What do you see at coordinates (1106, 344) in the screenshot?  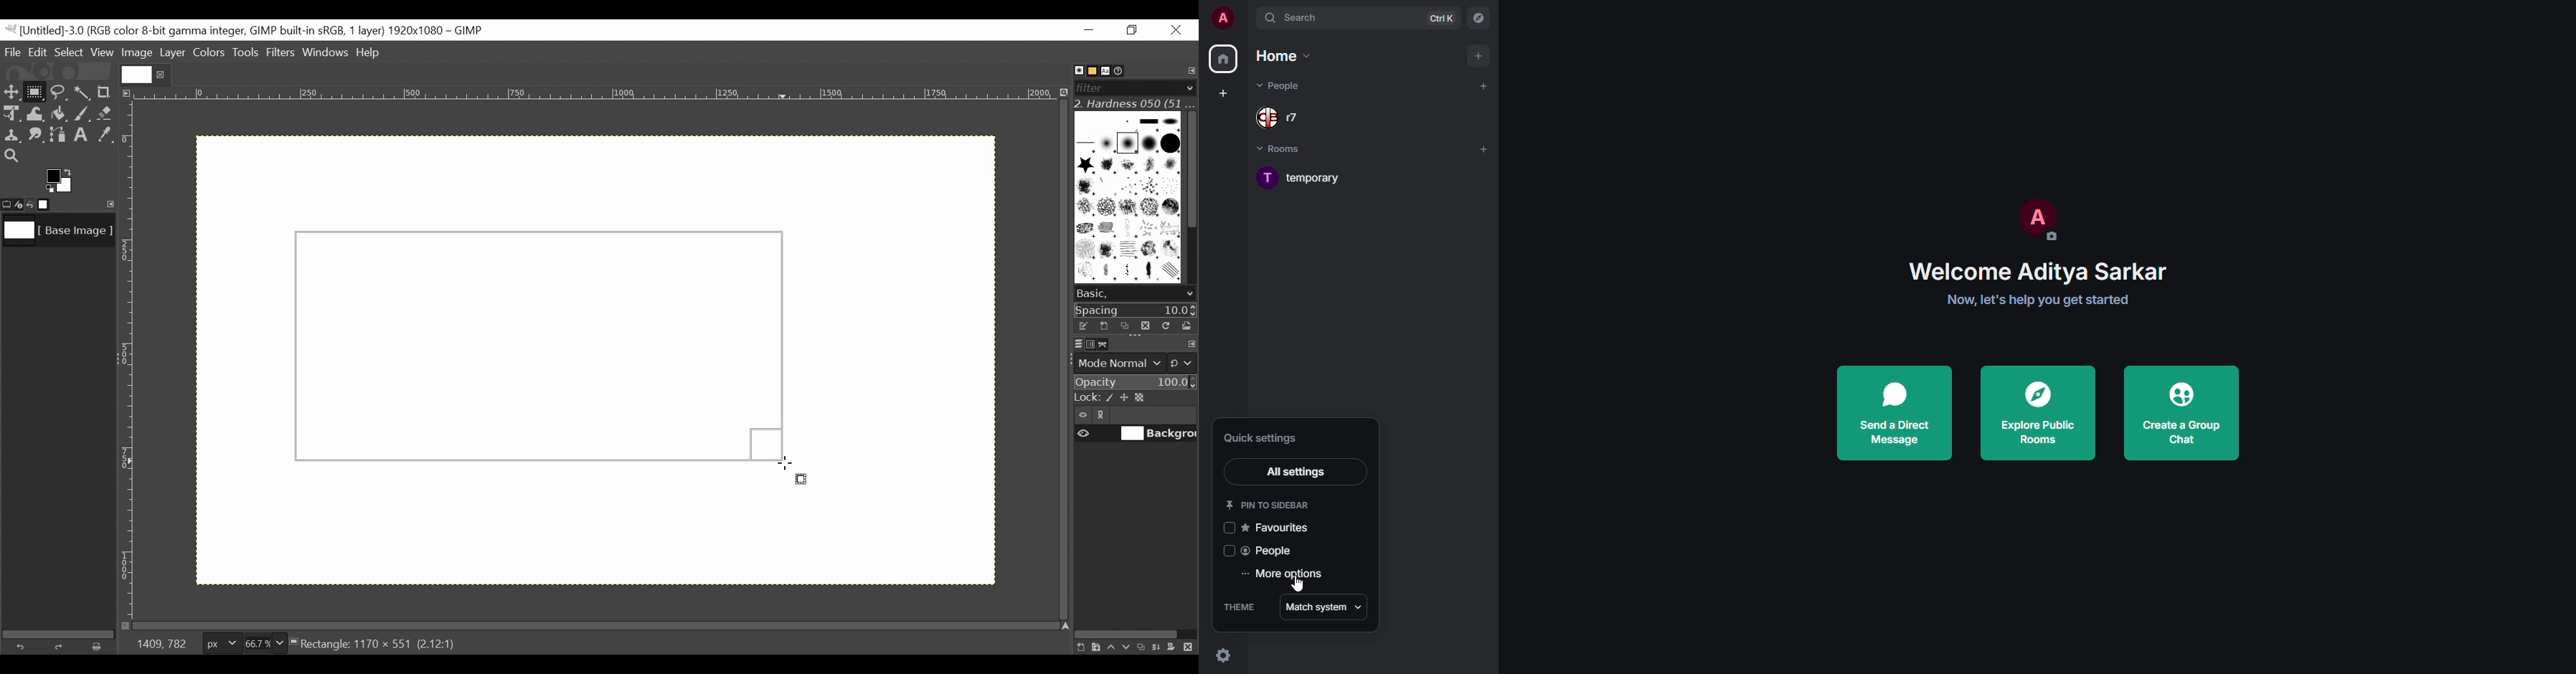 I see `Paths` at bounding box center [1106, 344].